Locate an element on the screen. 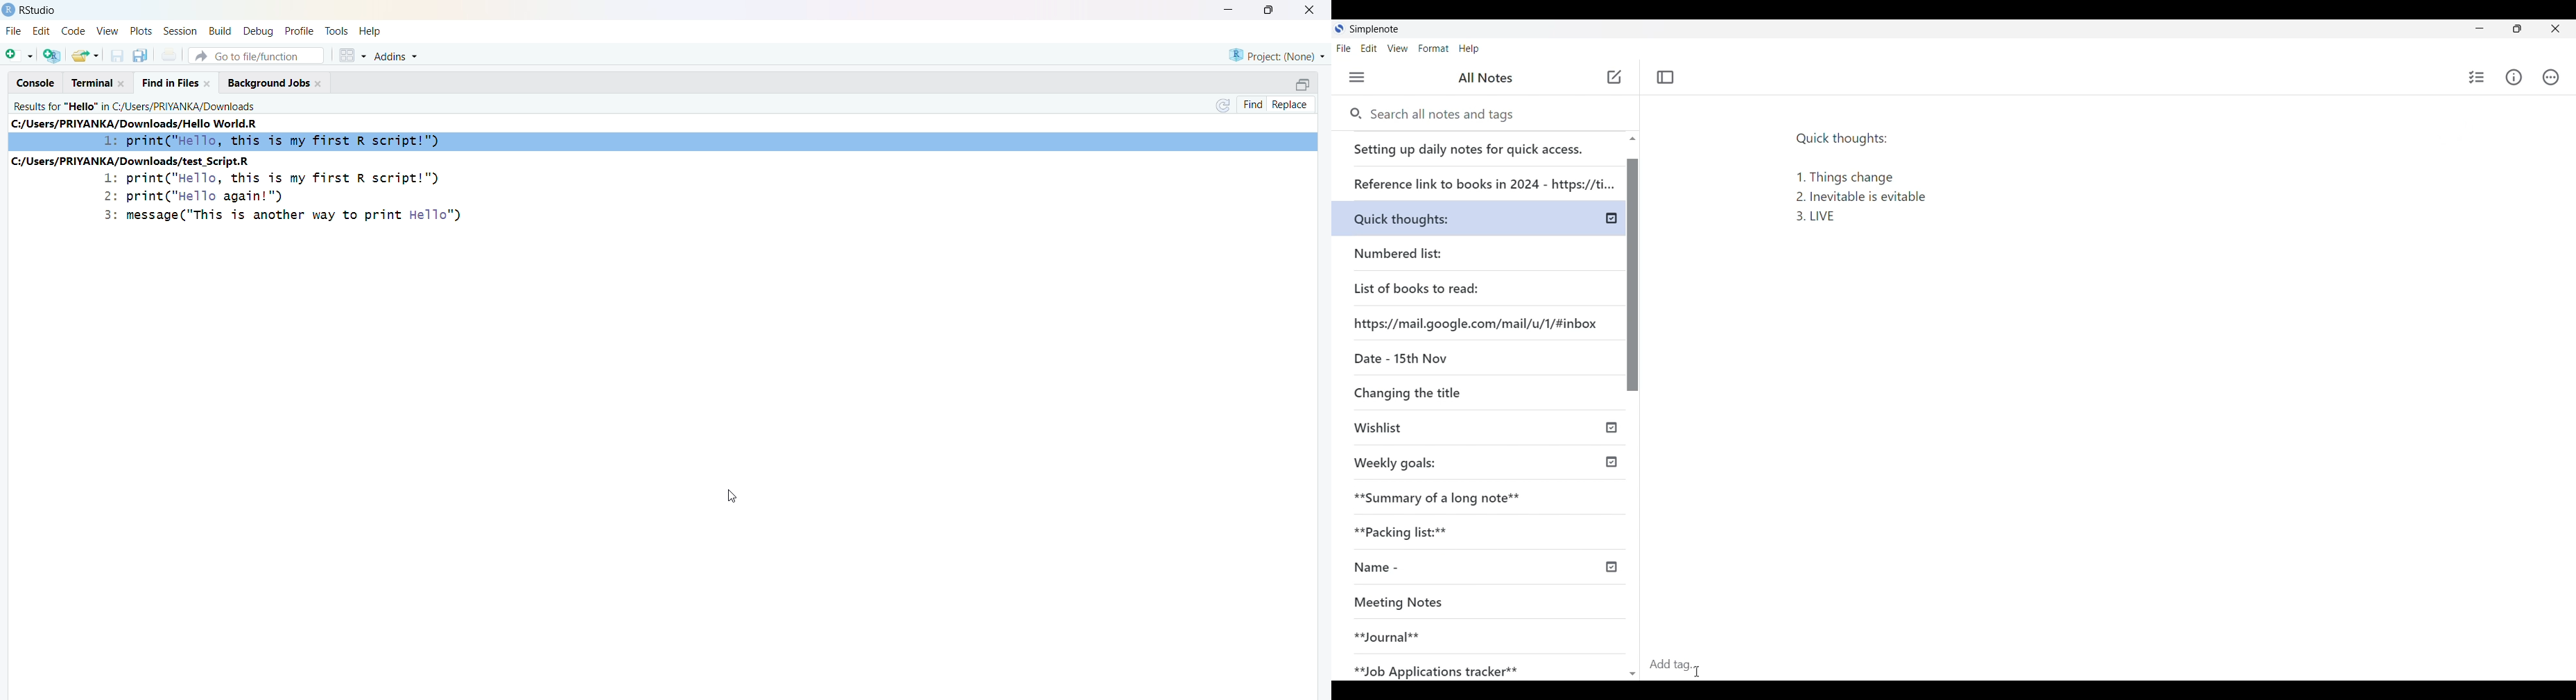 The image size is (2576, 700). Reference link is located at coordinates (1482, 179).